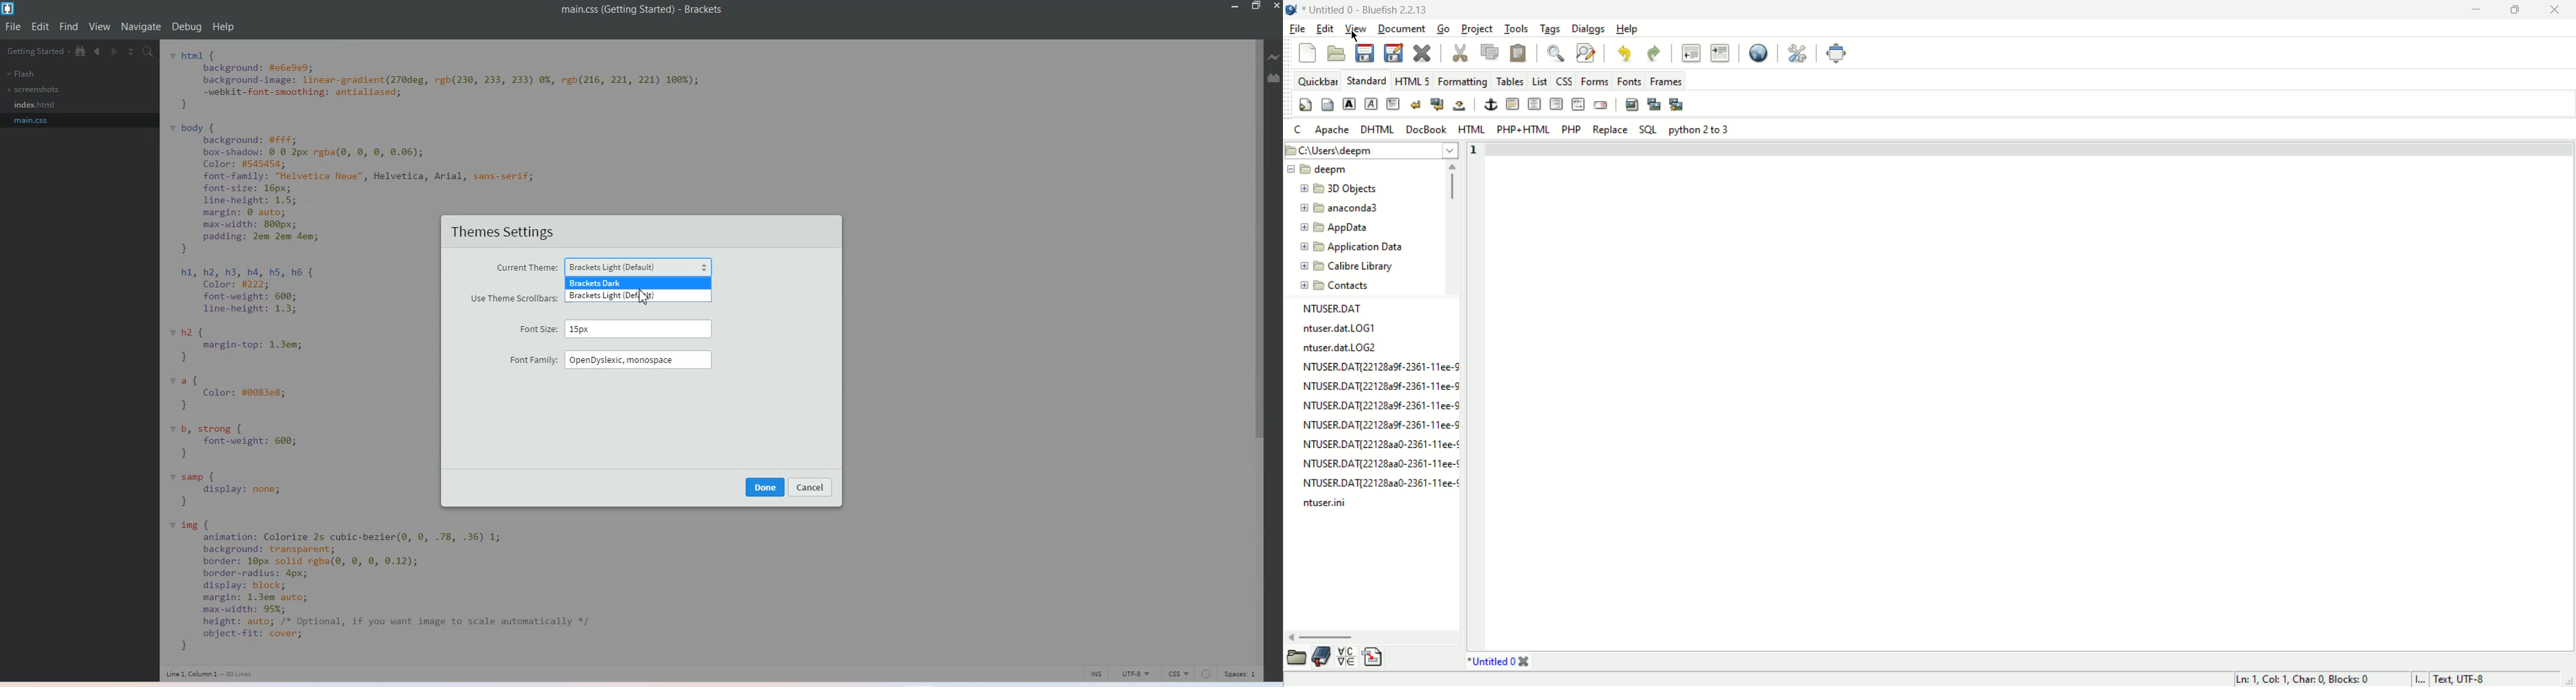  What do you see at coordinates (1242, 674) in the screenshot?
I see `Spaces 1` at bounding box center [1242, 674].